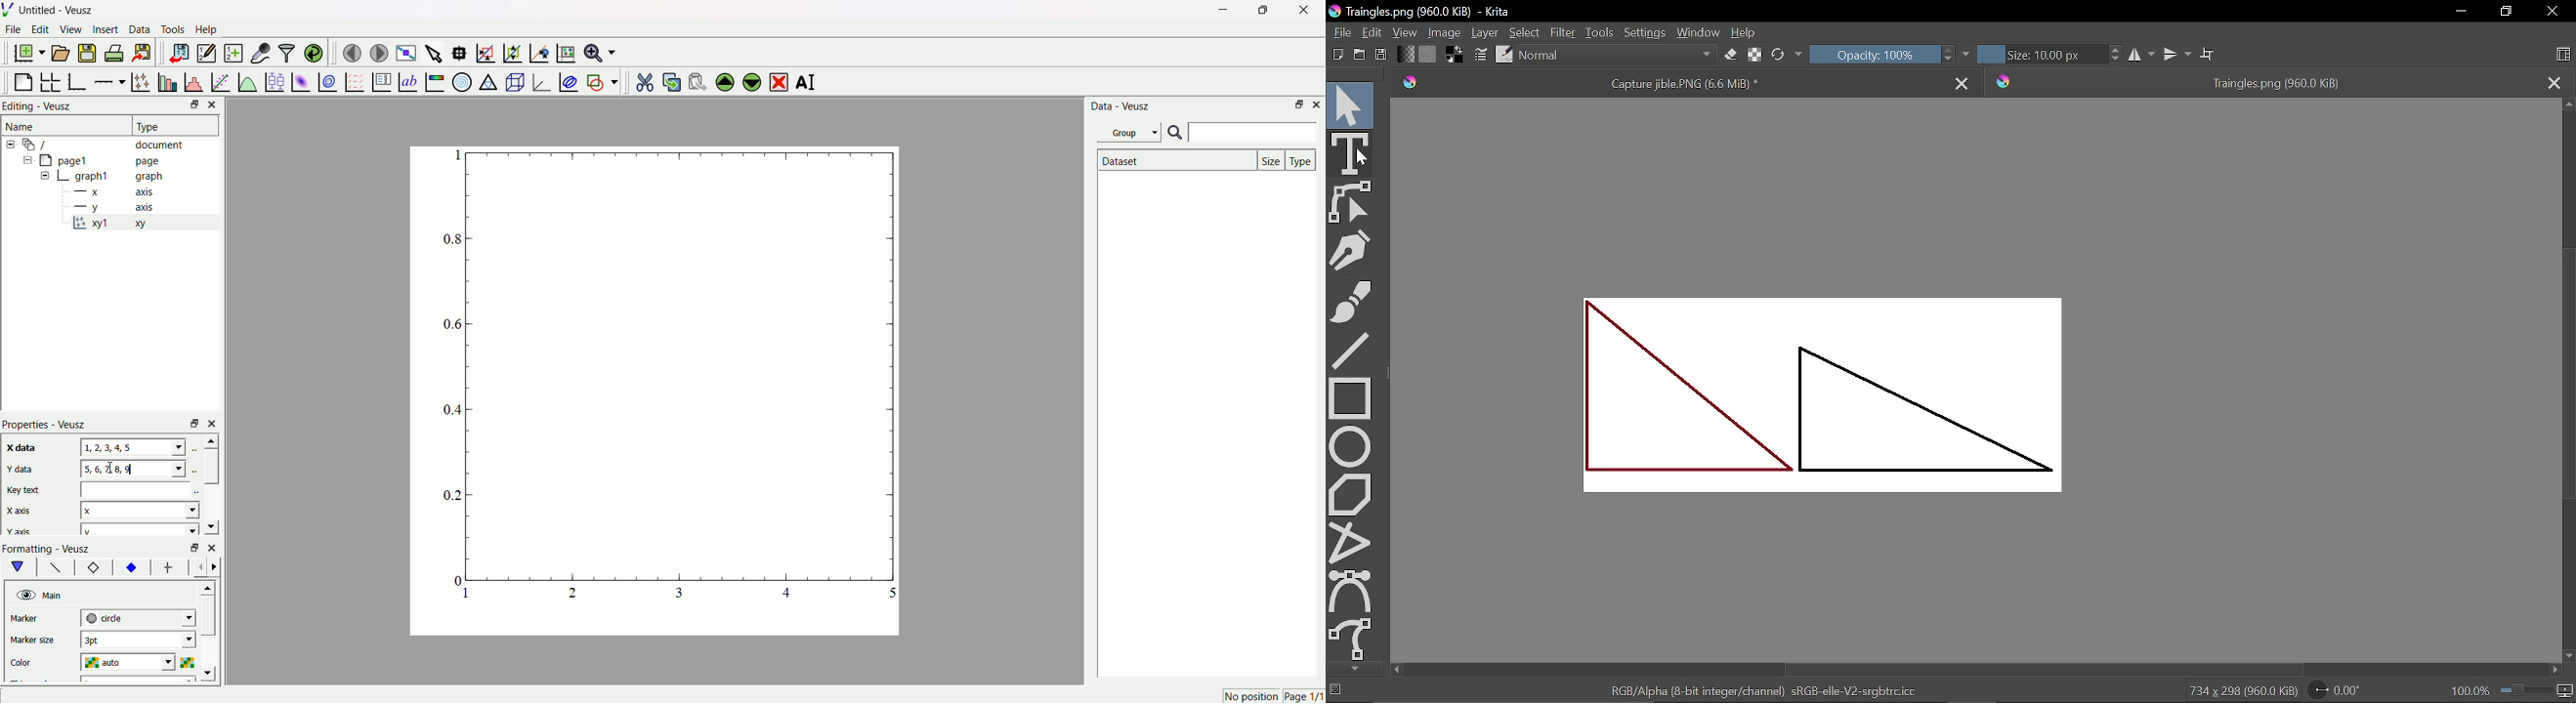  What do you see at coordinates (2568, 106) in the screenshot?
I see `Move up` at bounding box center [2568, 106].